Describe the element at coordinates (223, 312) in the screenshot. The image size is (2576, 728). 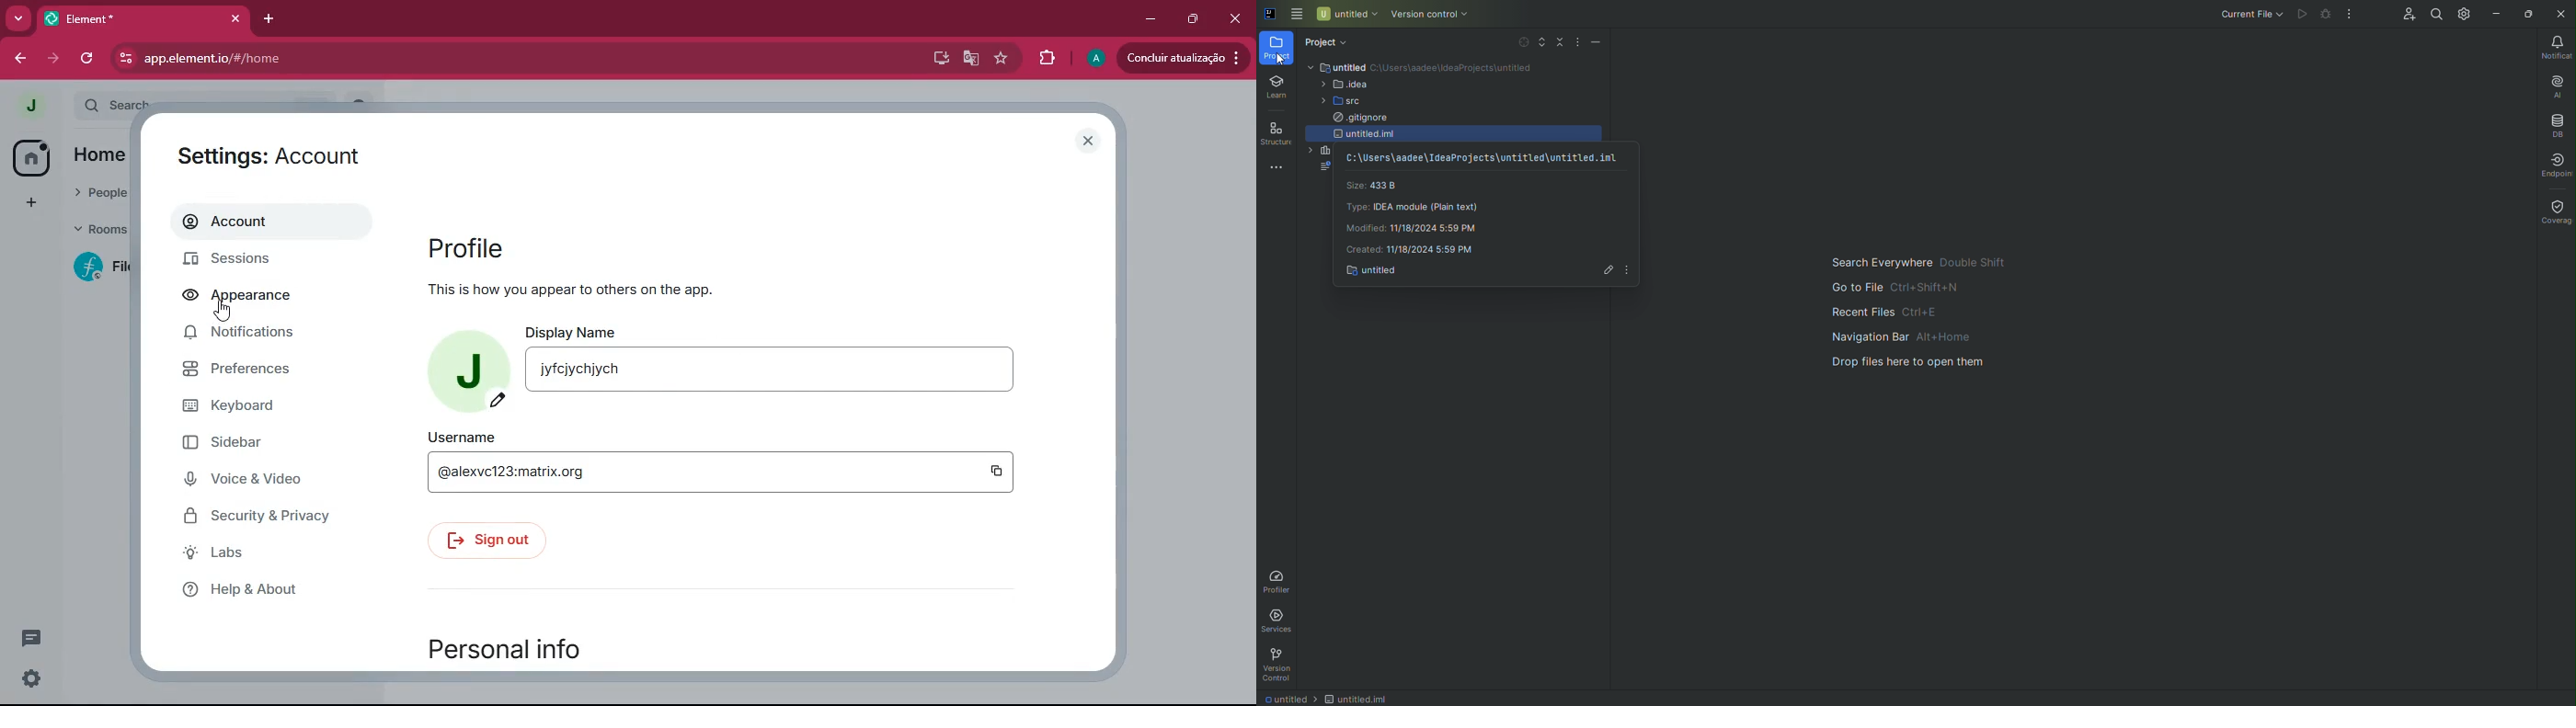
I see `Cursor` at that location.